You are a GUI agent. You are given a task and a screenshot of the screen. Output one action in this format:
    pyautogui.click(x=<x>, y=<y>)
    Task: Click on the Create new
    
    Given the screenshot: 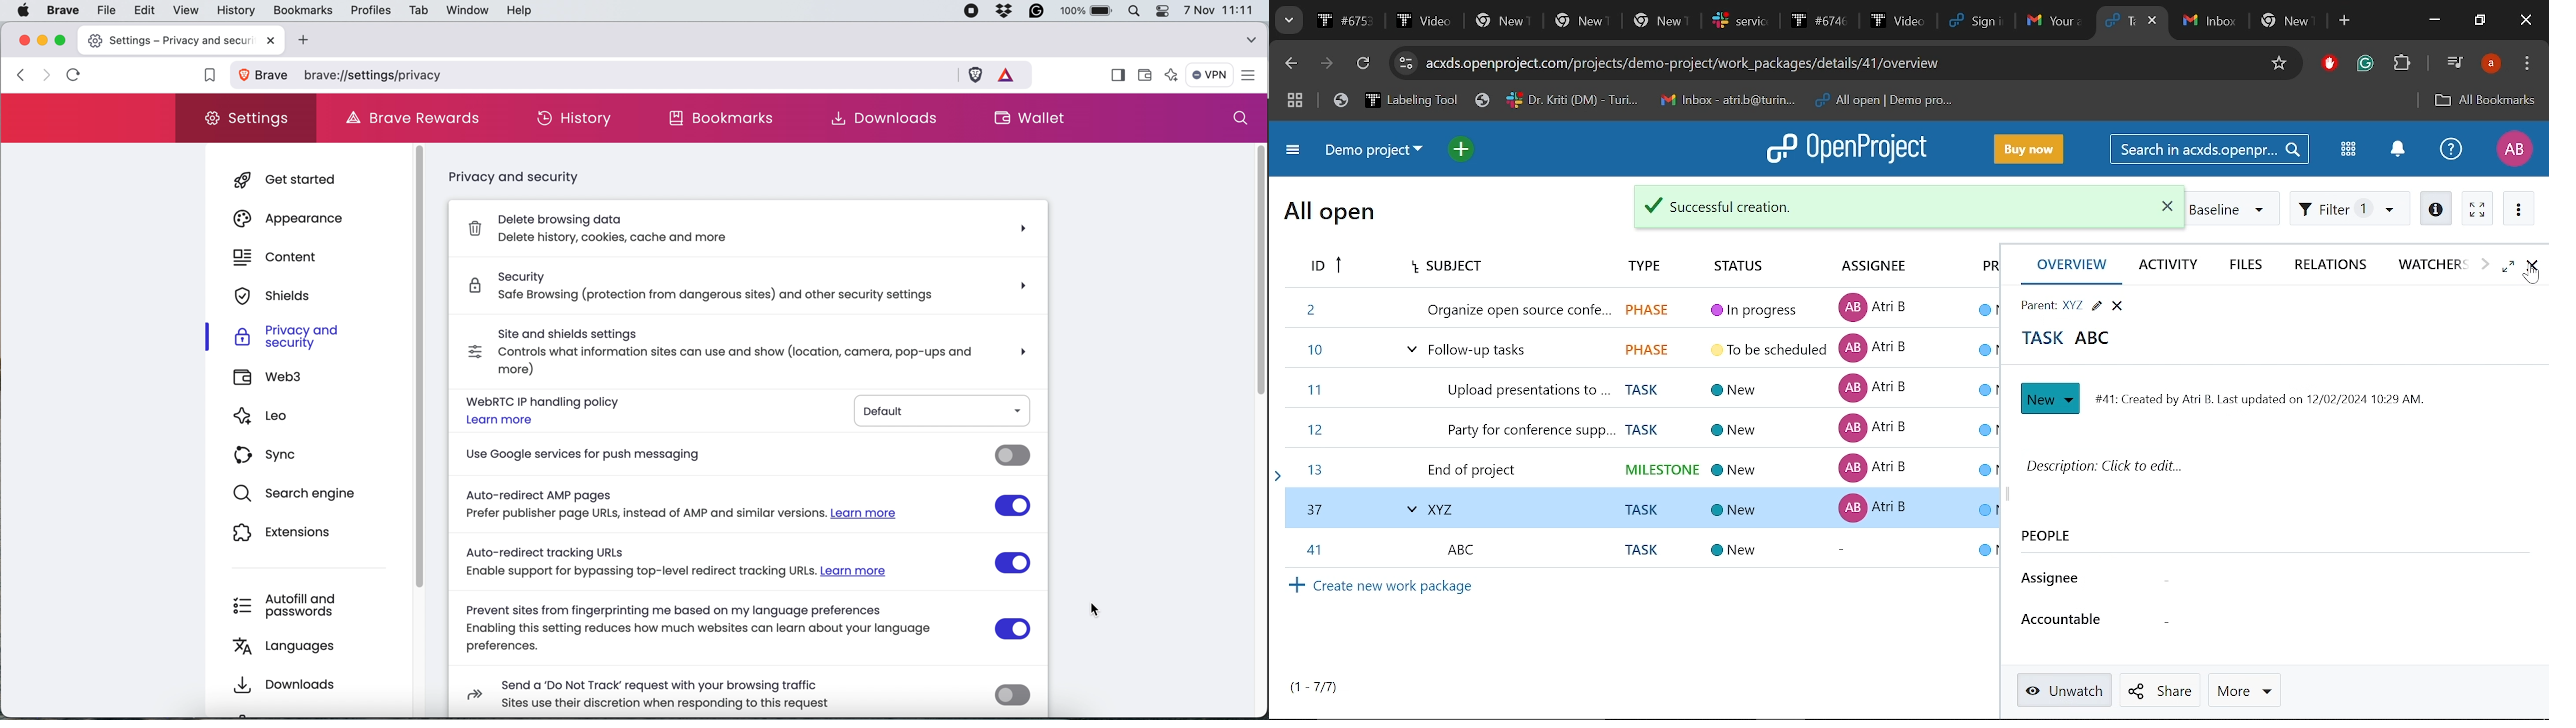 What is the action you would take?
    pyautogui.click(x=2048, y=398)
    